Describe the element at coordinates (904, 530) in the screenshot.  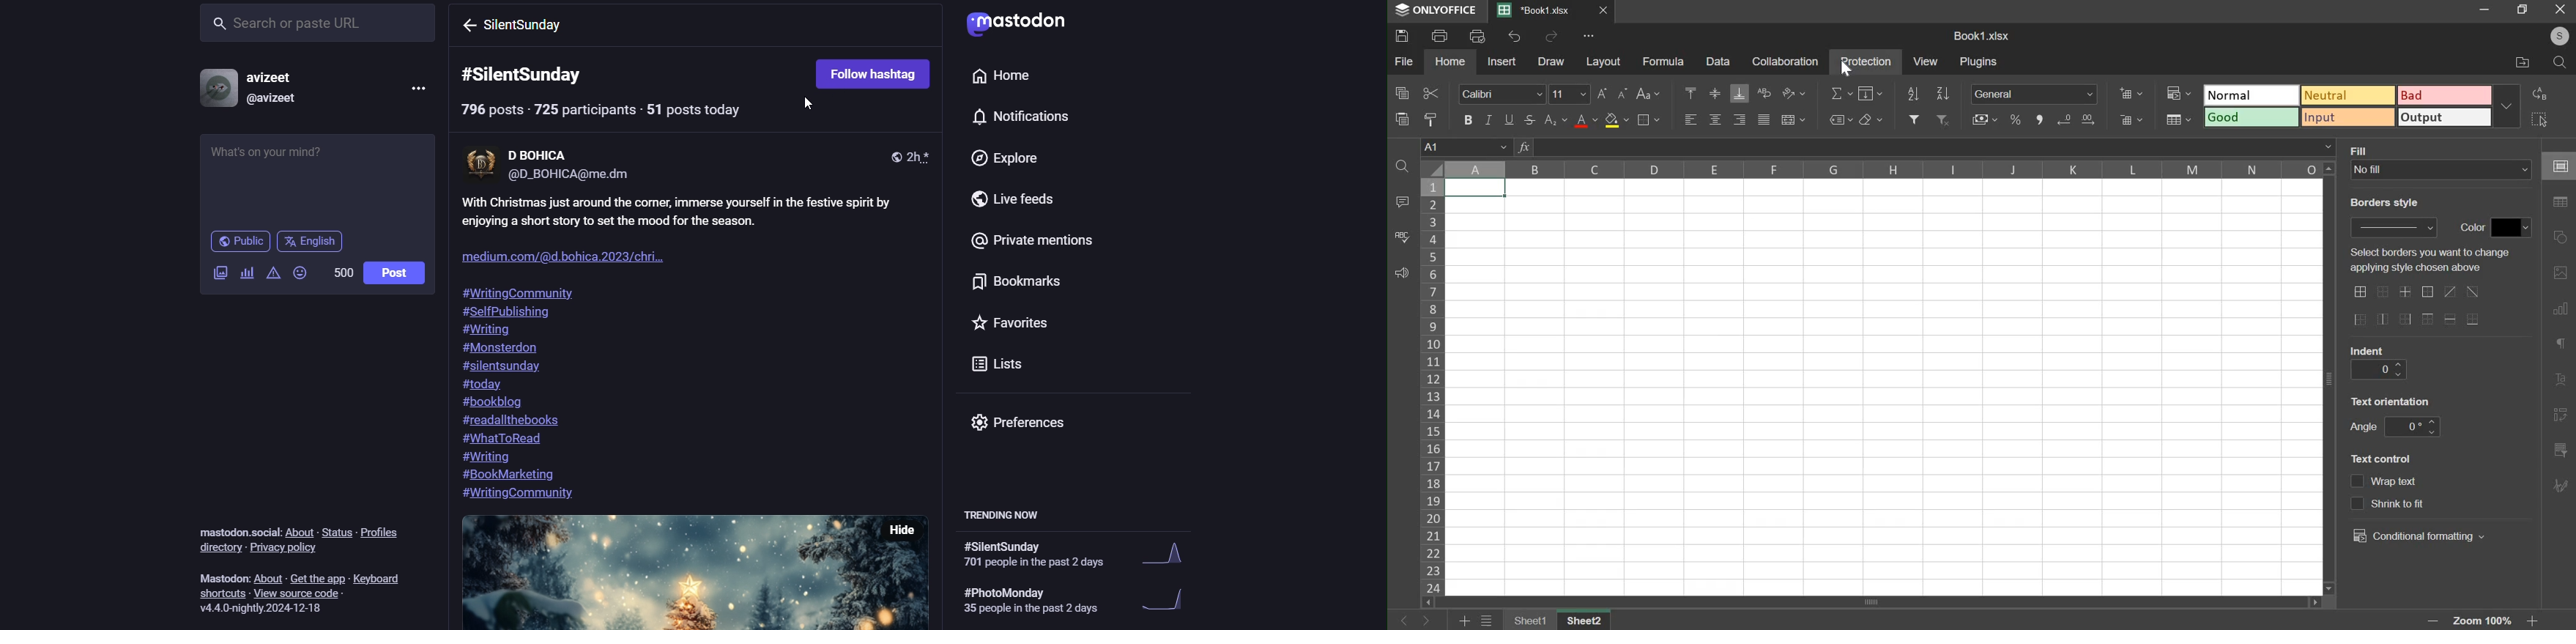
I see `HIDE` at that location.